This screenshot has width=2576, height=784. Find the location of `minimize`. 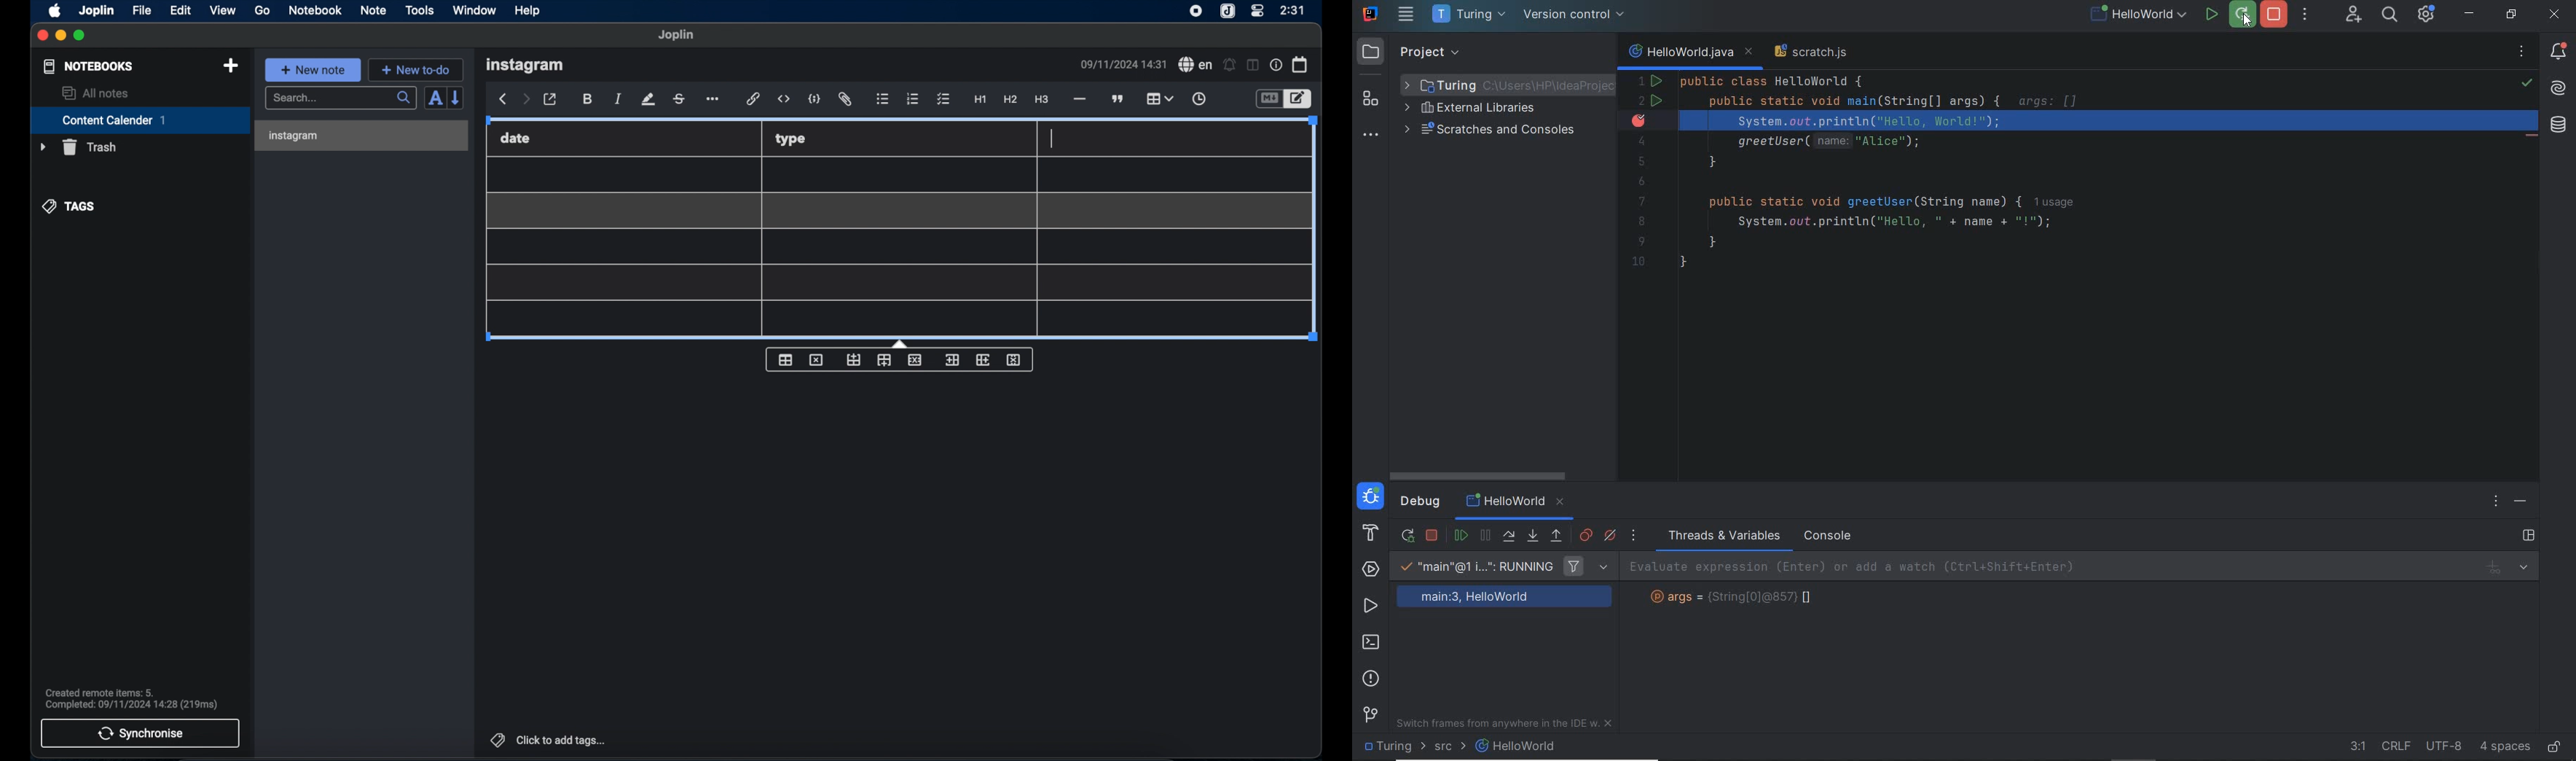

minimize is located at coordinates (2470, 14).